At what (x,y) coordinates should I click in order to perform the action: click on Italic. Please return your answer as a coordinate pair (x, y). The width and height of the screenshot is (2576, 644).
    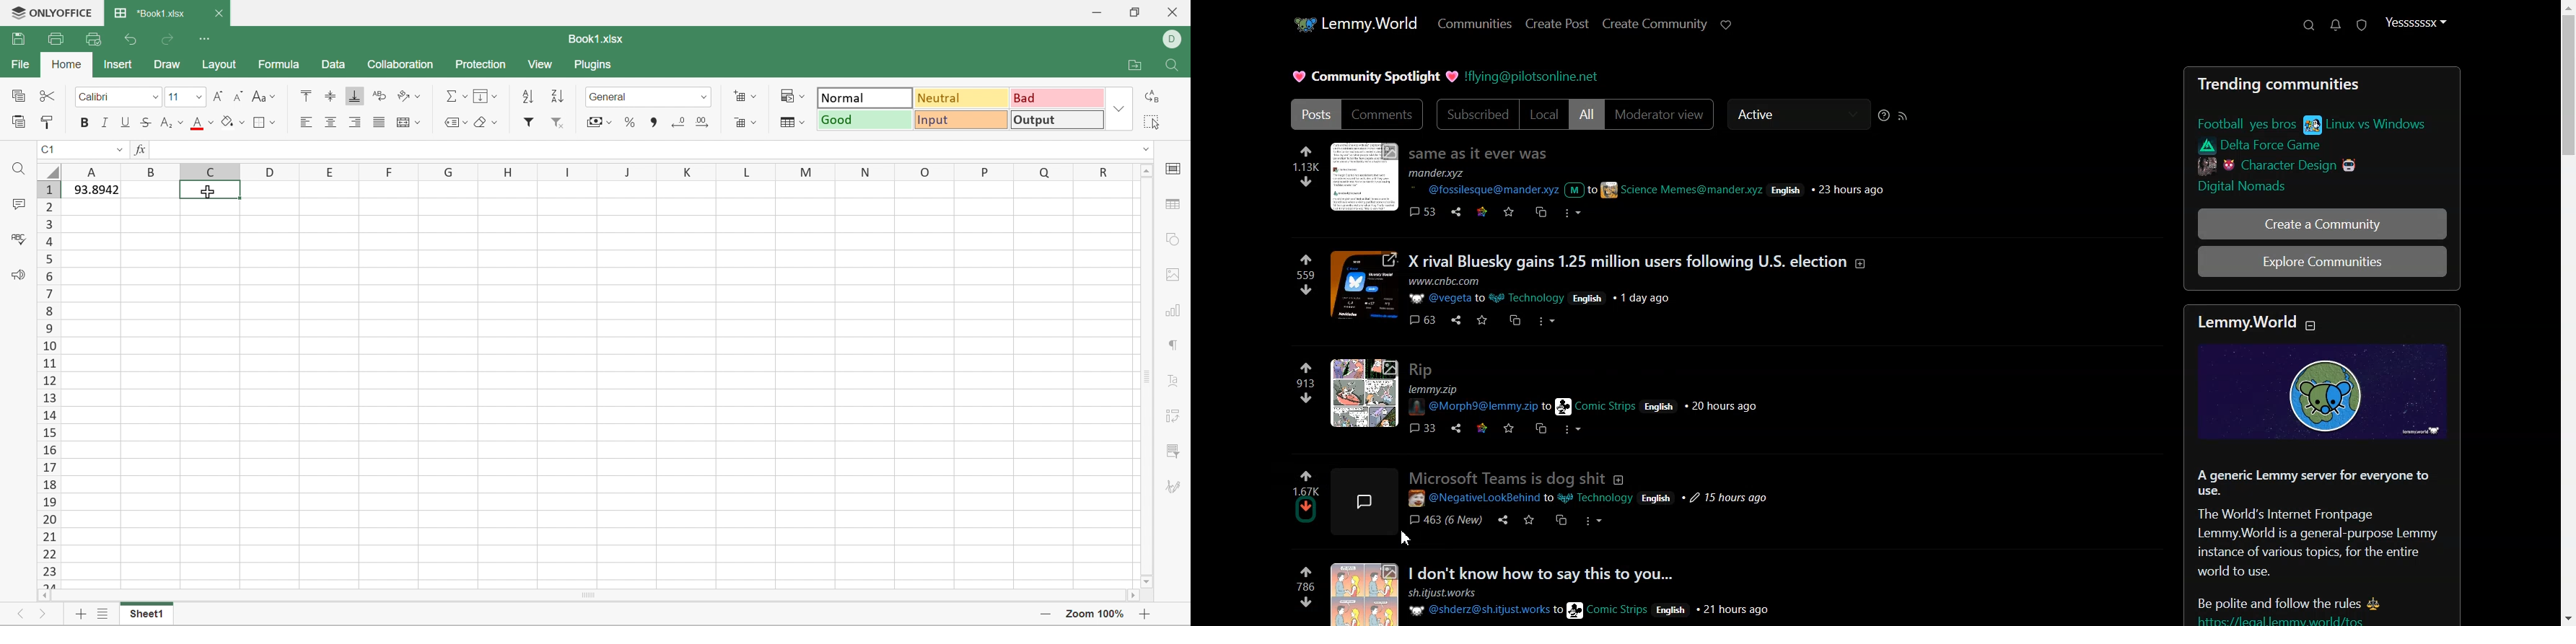
    Looking at the image, I should click on (105, 121).